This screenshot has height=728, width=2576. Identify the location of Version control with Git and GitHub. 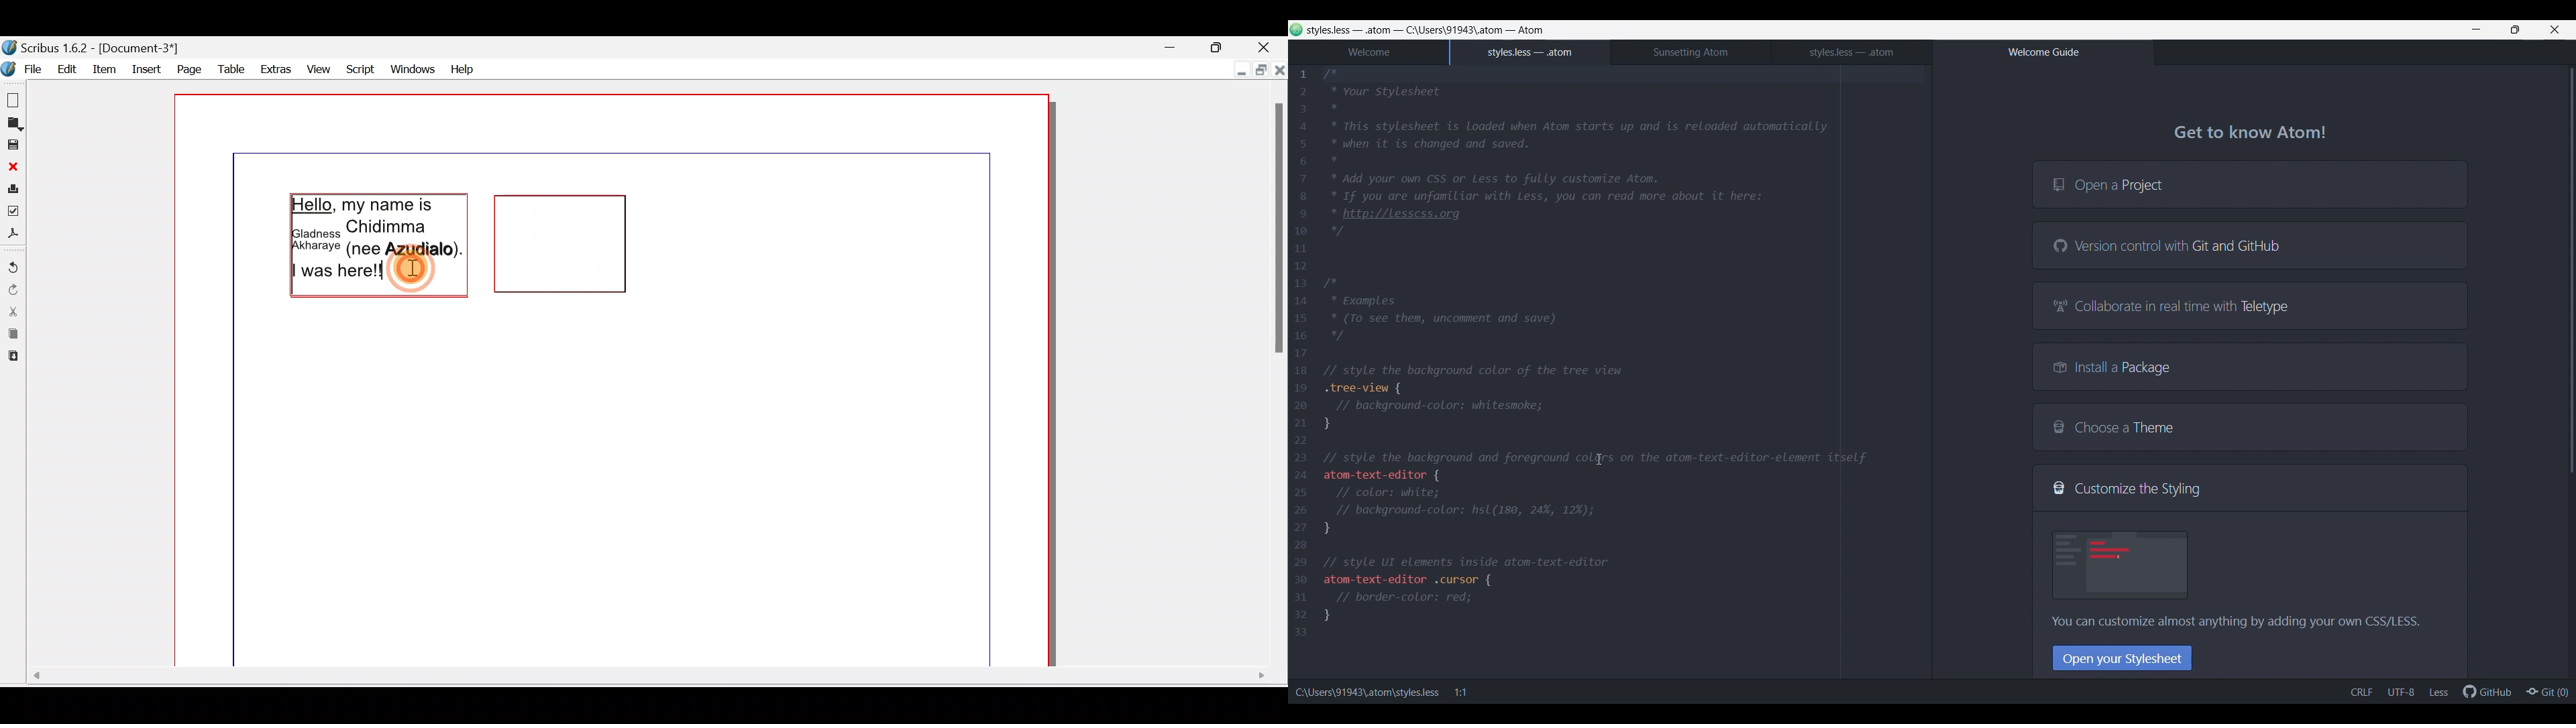
(2249, 245).